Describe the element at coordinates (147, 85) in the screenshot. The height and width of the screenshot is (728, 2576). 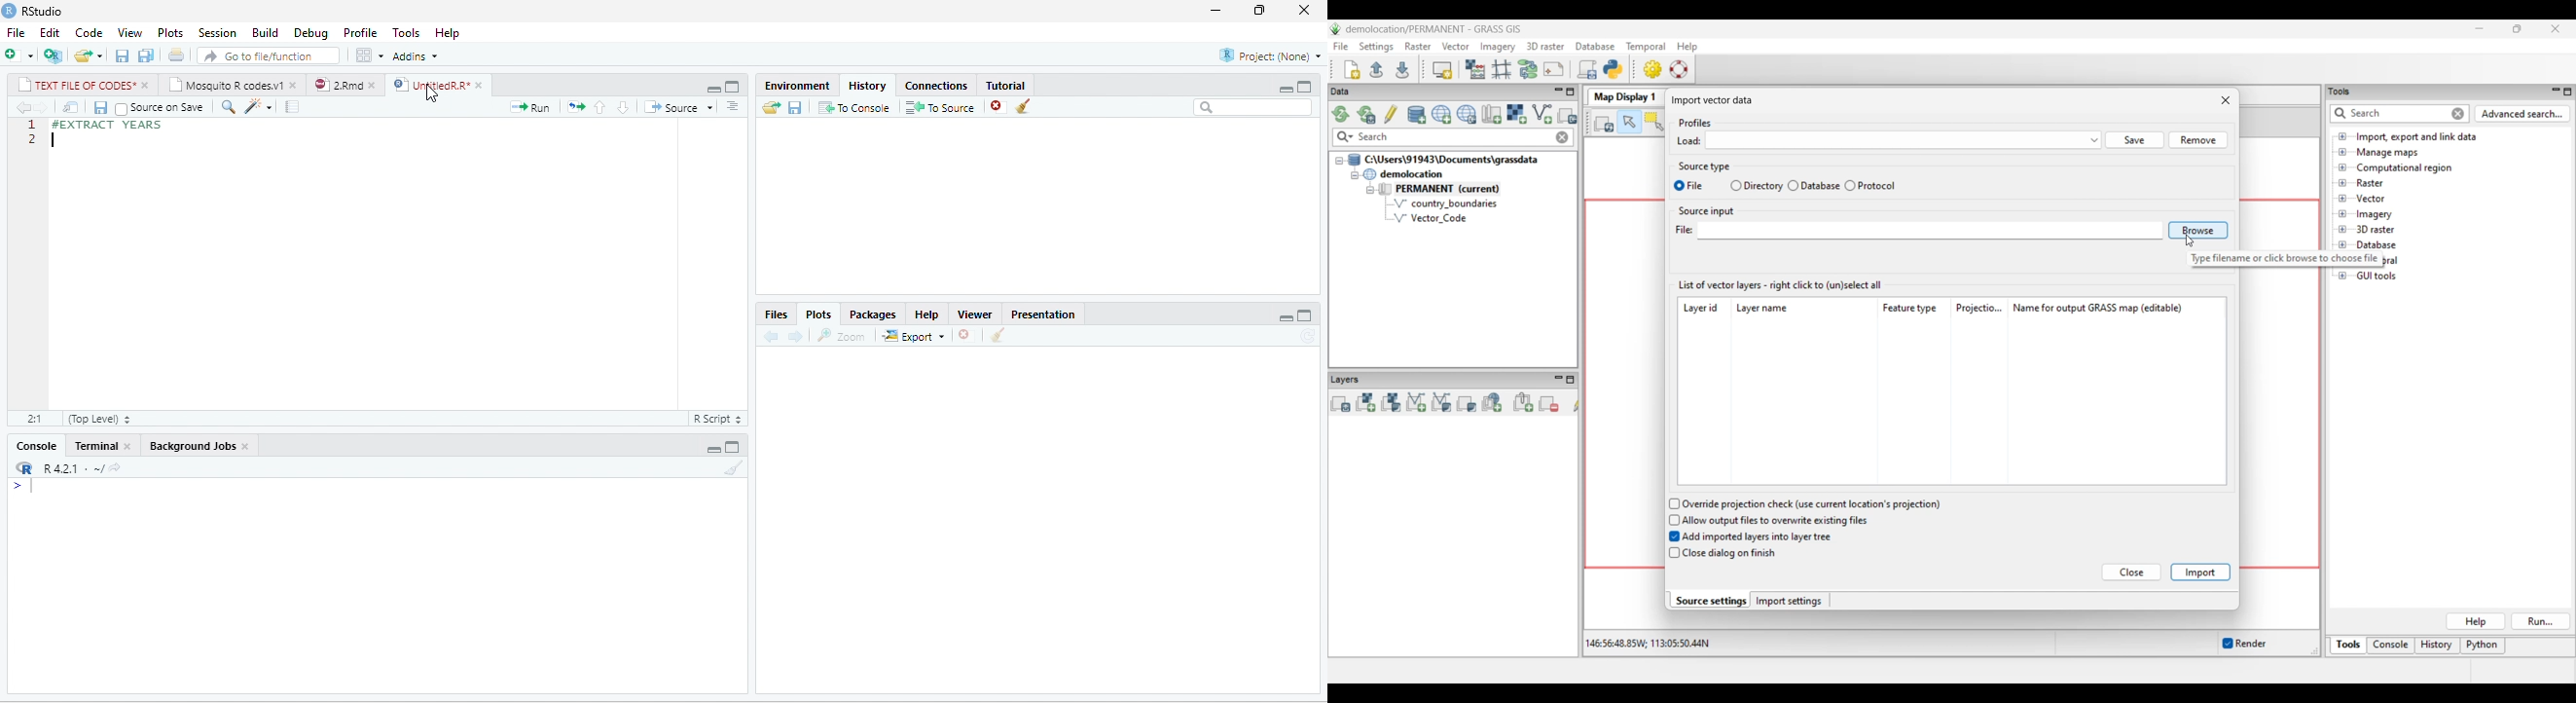
I see `close` at that location.